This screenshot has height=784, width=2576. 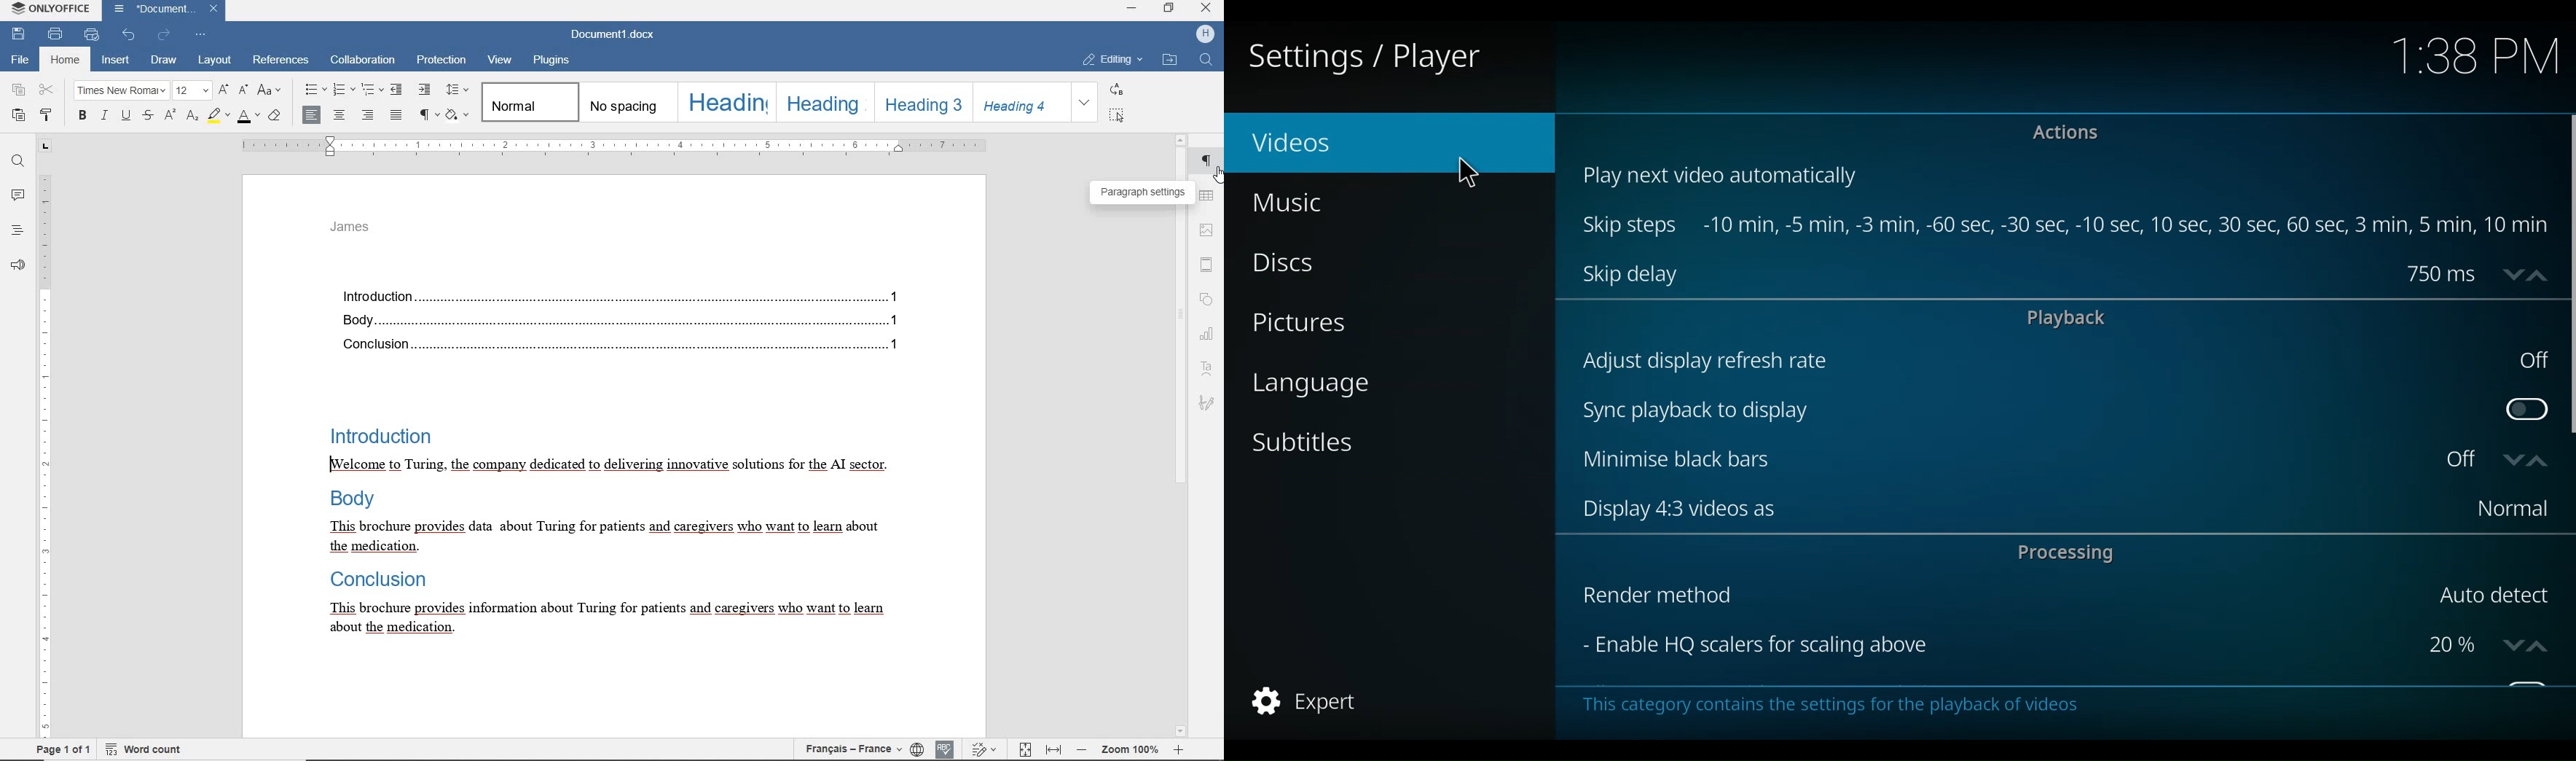 I want to click on shape, so click(x=1209, y=299).